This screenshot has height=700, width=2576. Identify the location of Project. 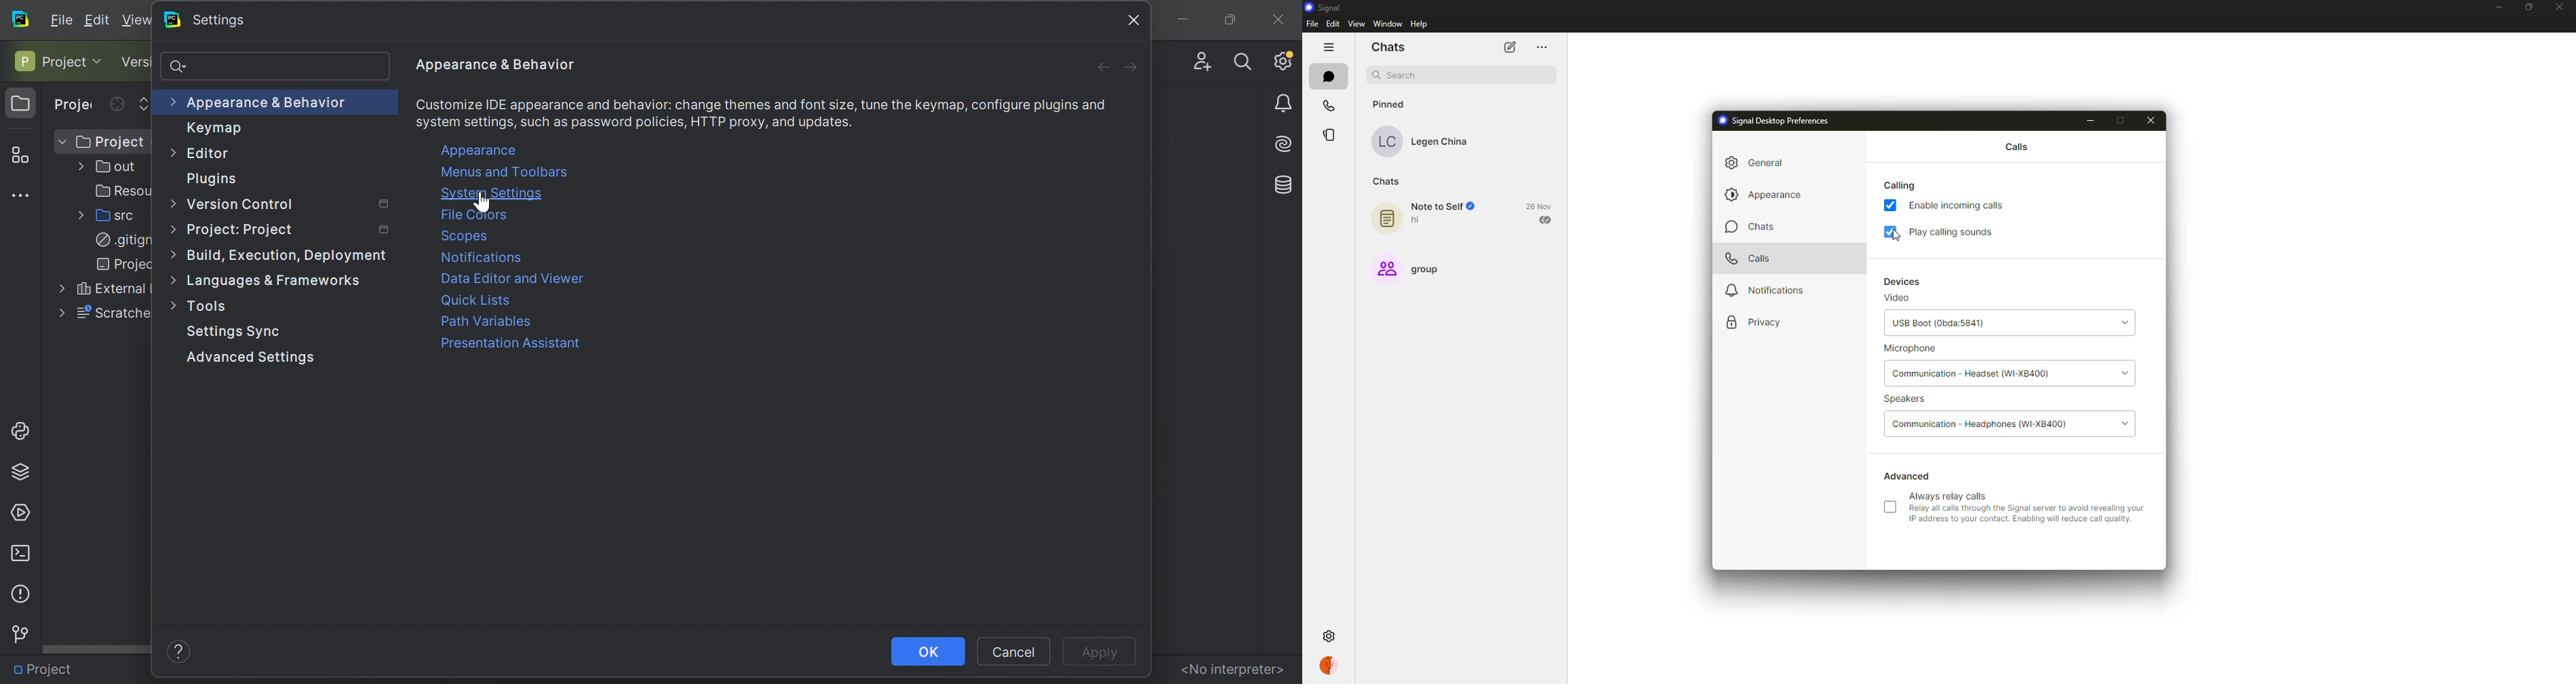
(21, 104).